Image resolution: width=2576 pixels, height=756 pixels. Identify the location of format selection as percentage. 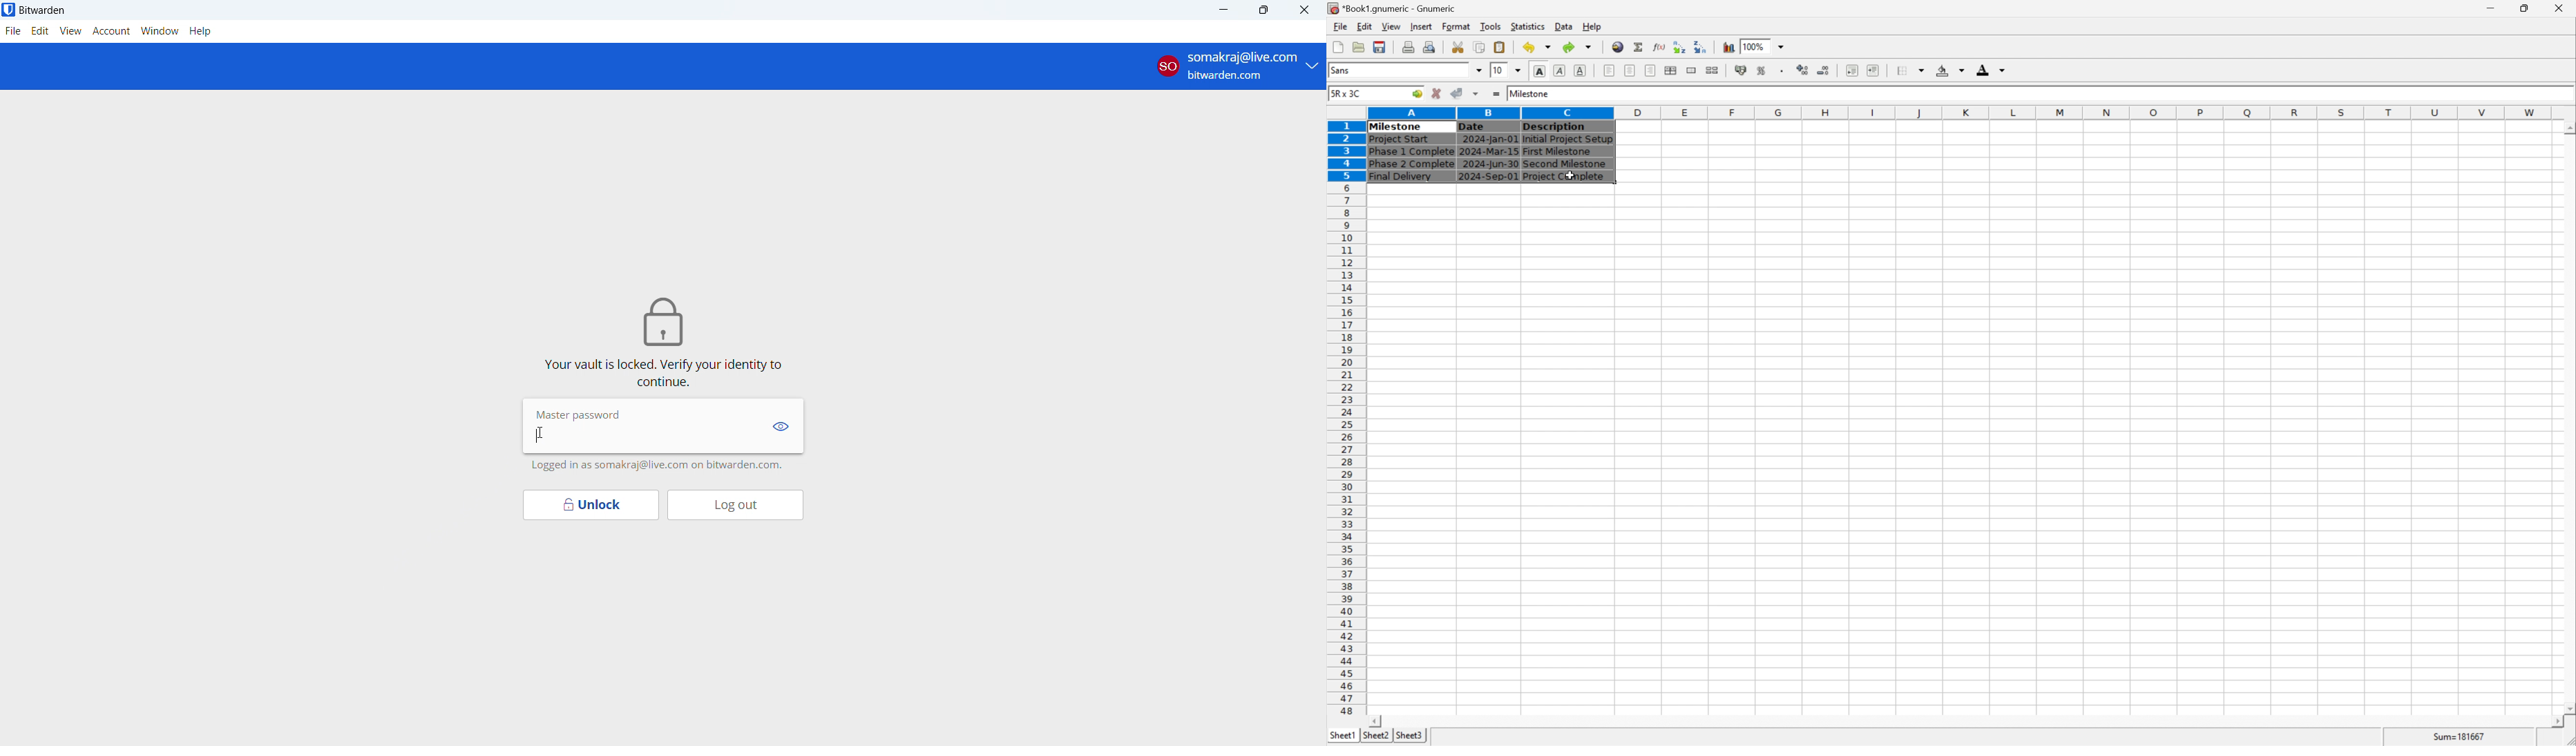
(1762, 70).